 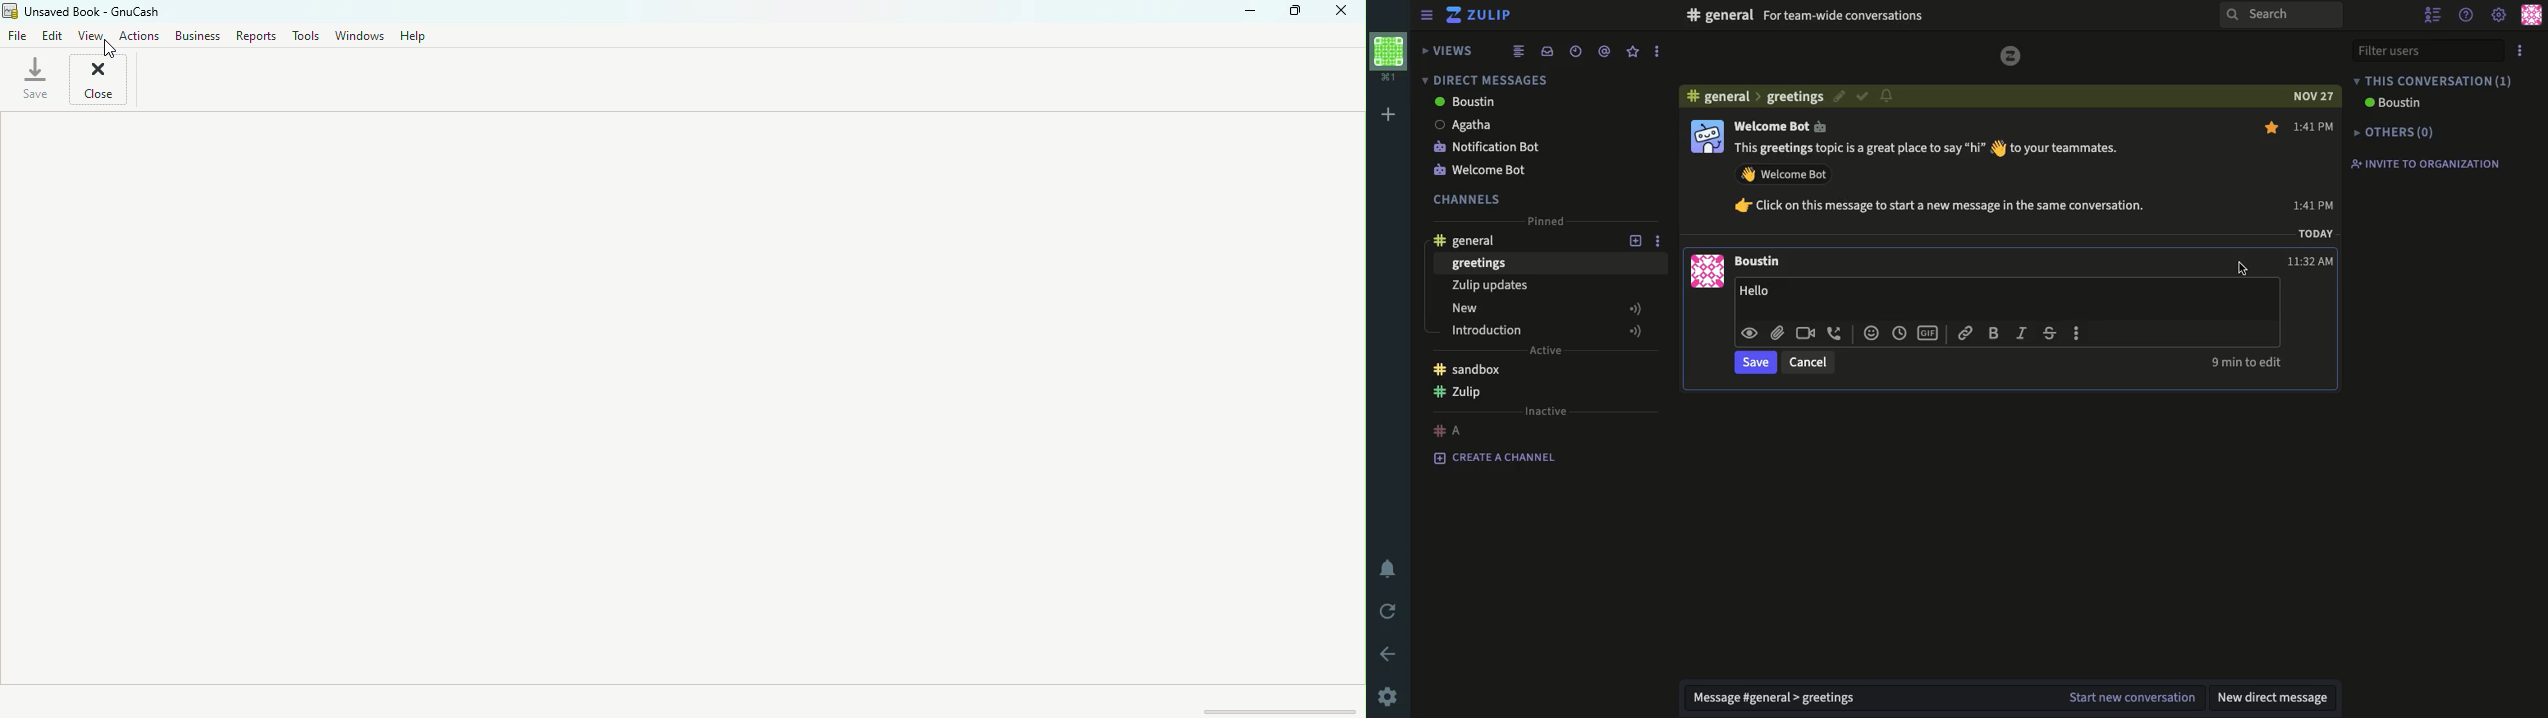 What do you see at coordinates (144, 40) in the screenshot?
I see `Actions` at bounding box center [144, 40].